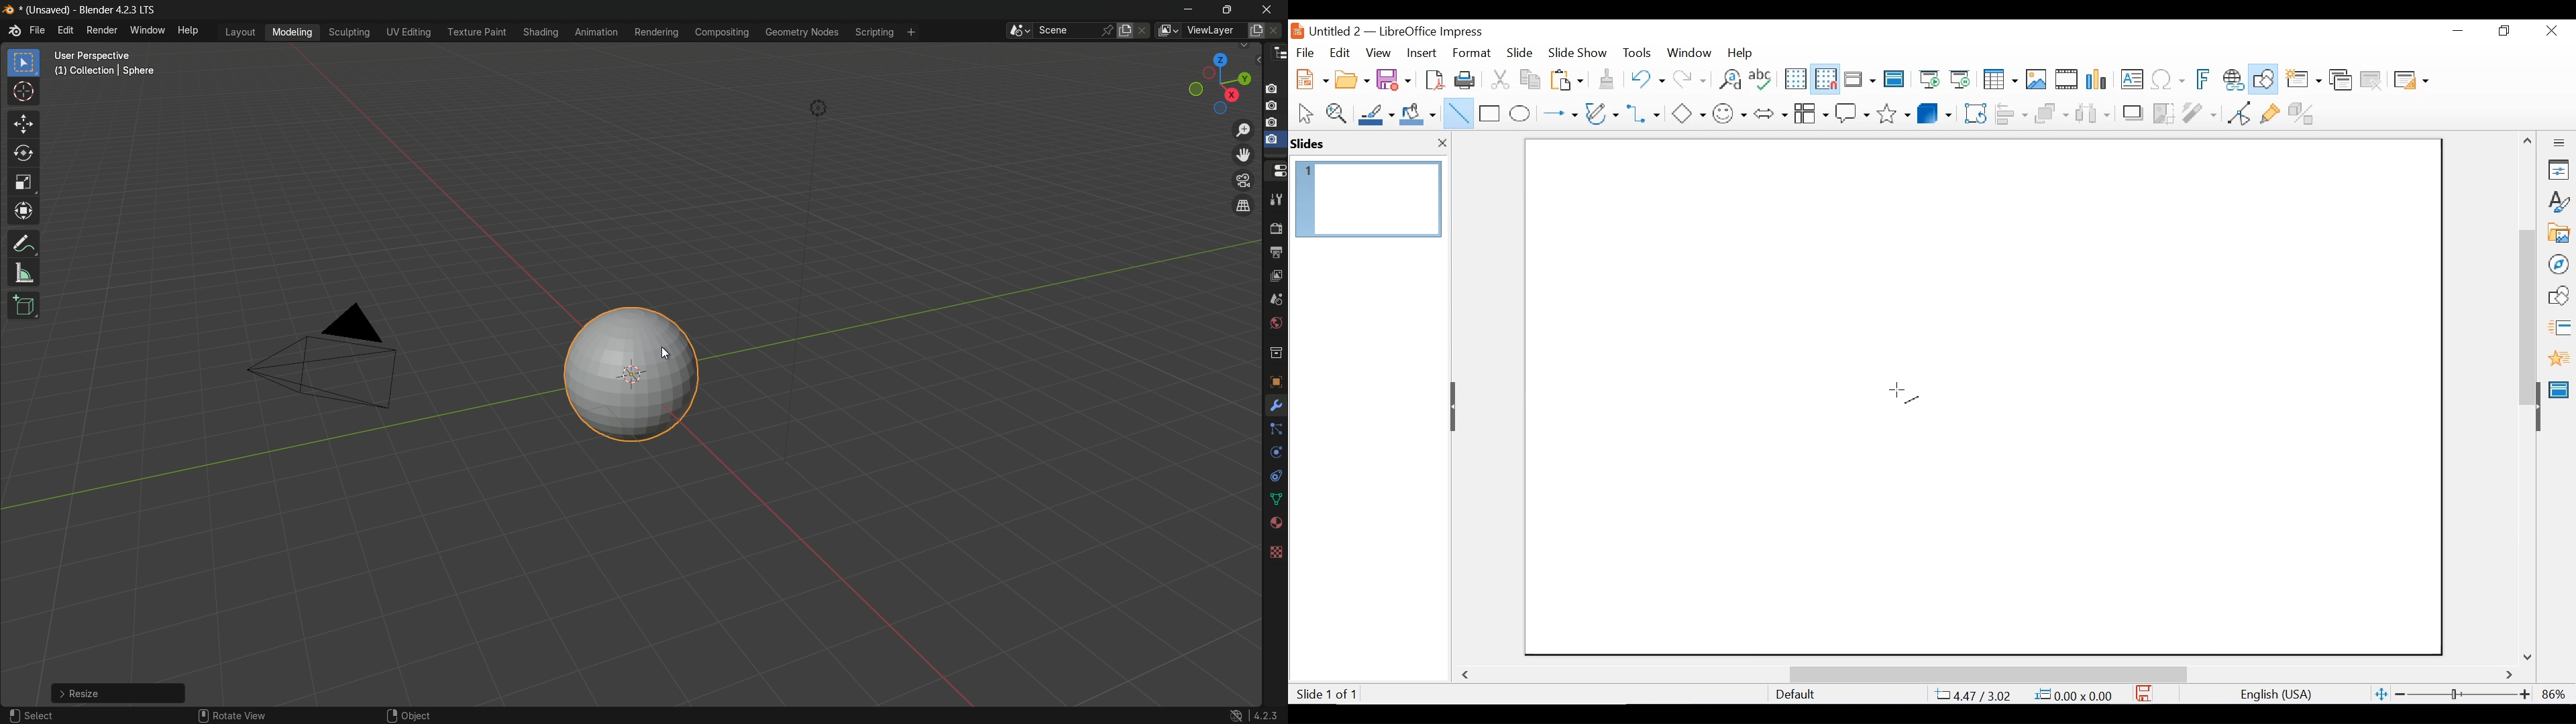  What do you see at coordinates (2204, 80) in the screenshot?
I see `Insert Frontwork` at bounding box center [2204, 80].